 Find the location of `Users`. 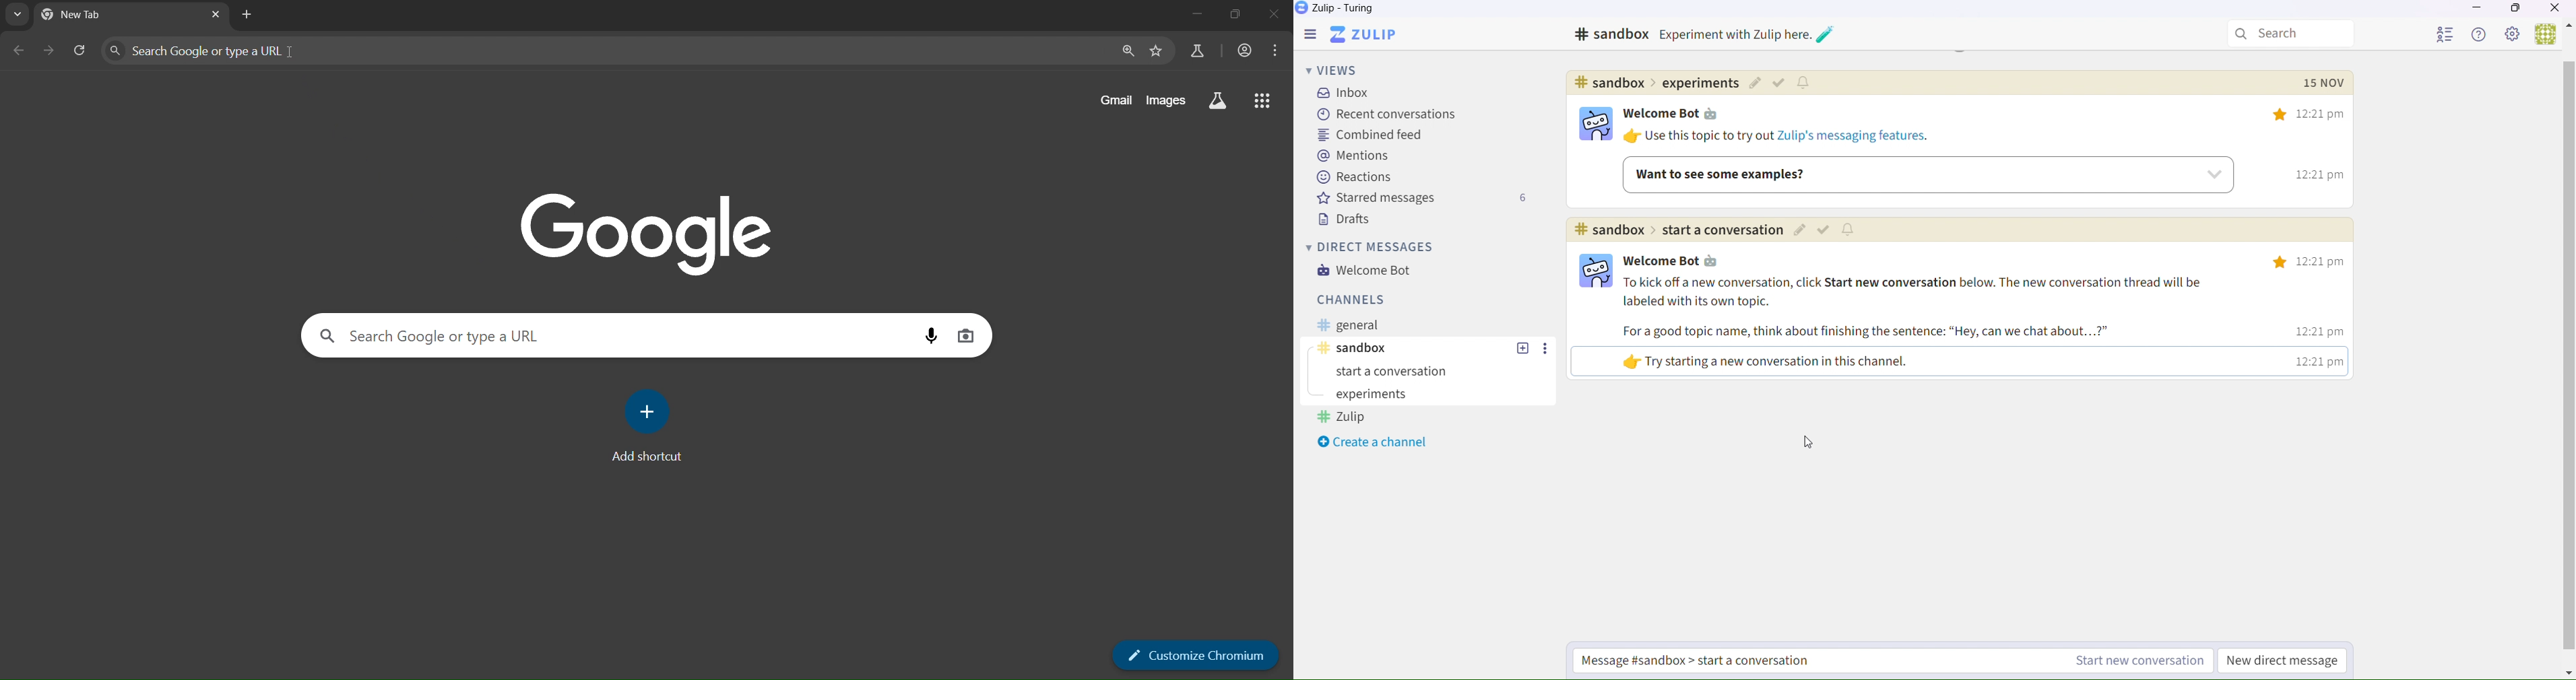

Users is located at coordinates (2546, 35).